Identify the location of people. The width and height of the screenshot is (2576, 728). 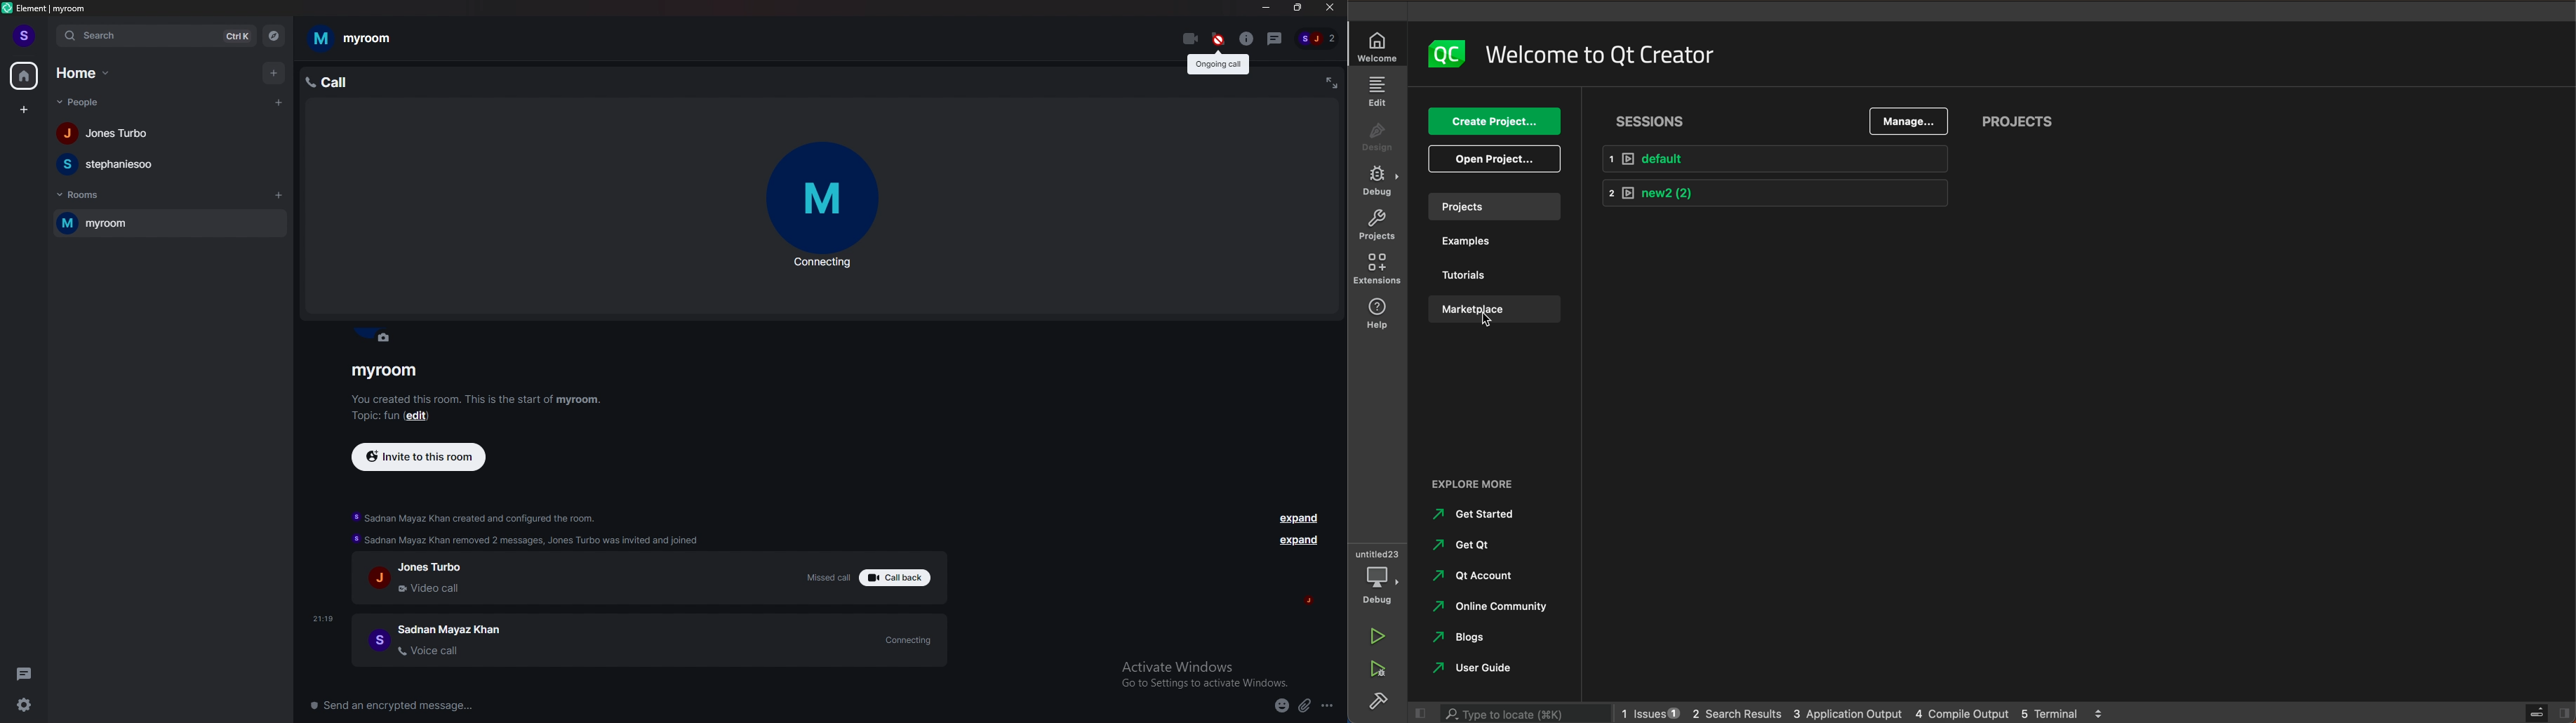
(1319, 38).